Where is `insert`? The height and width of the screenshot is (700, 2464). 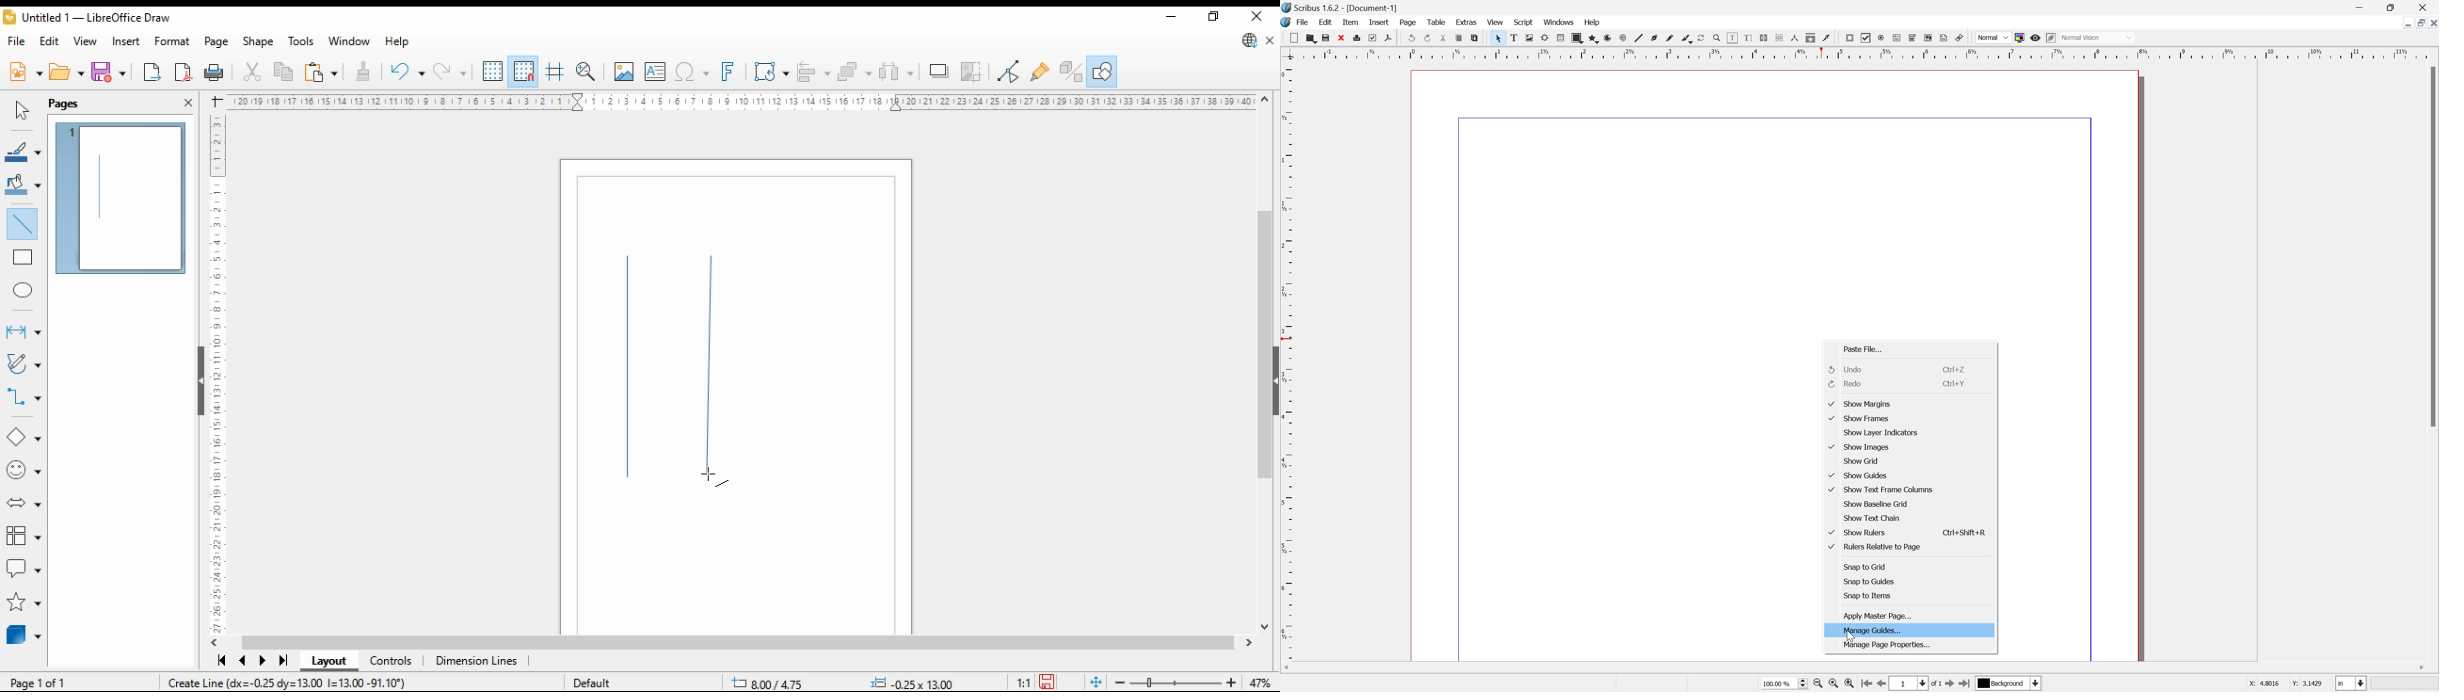 insert is located at coordinates (1380, 22).